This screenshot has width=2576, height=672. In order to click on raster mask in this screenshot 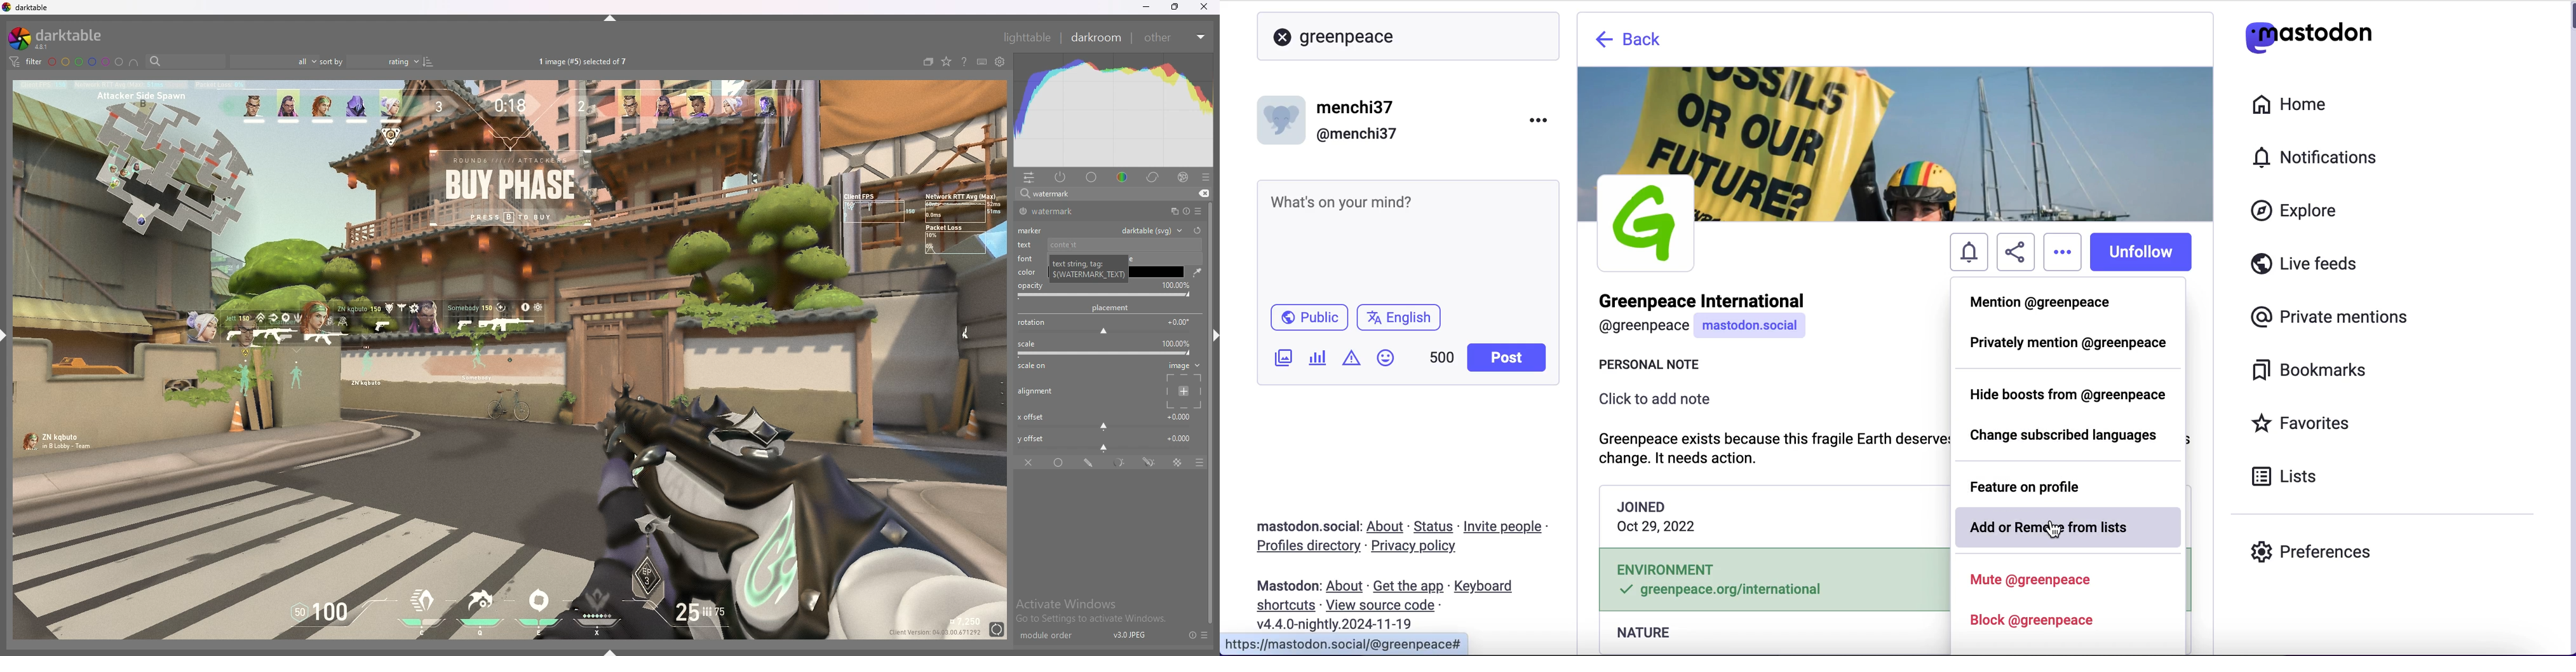, I will do `click(1178, 463)`.